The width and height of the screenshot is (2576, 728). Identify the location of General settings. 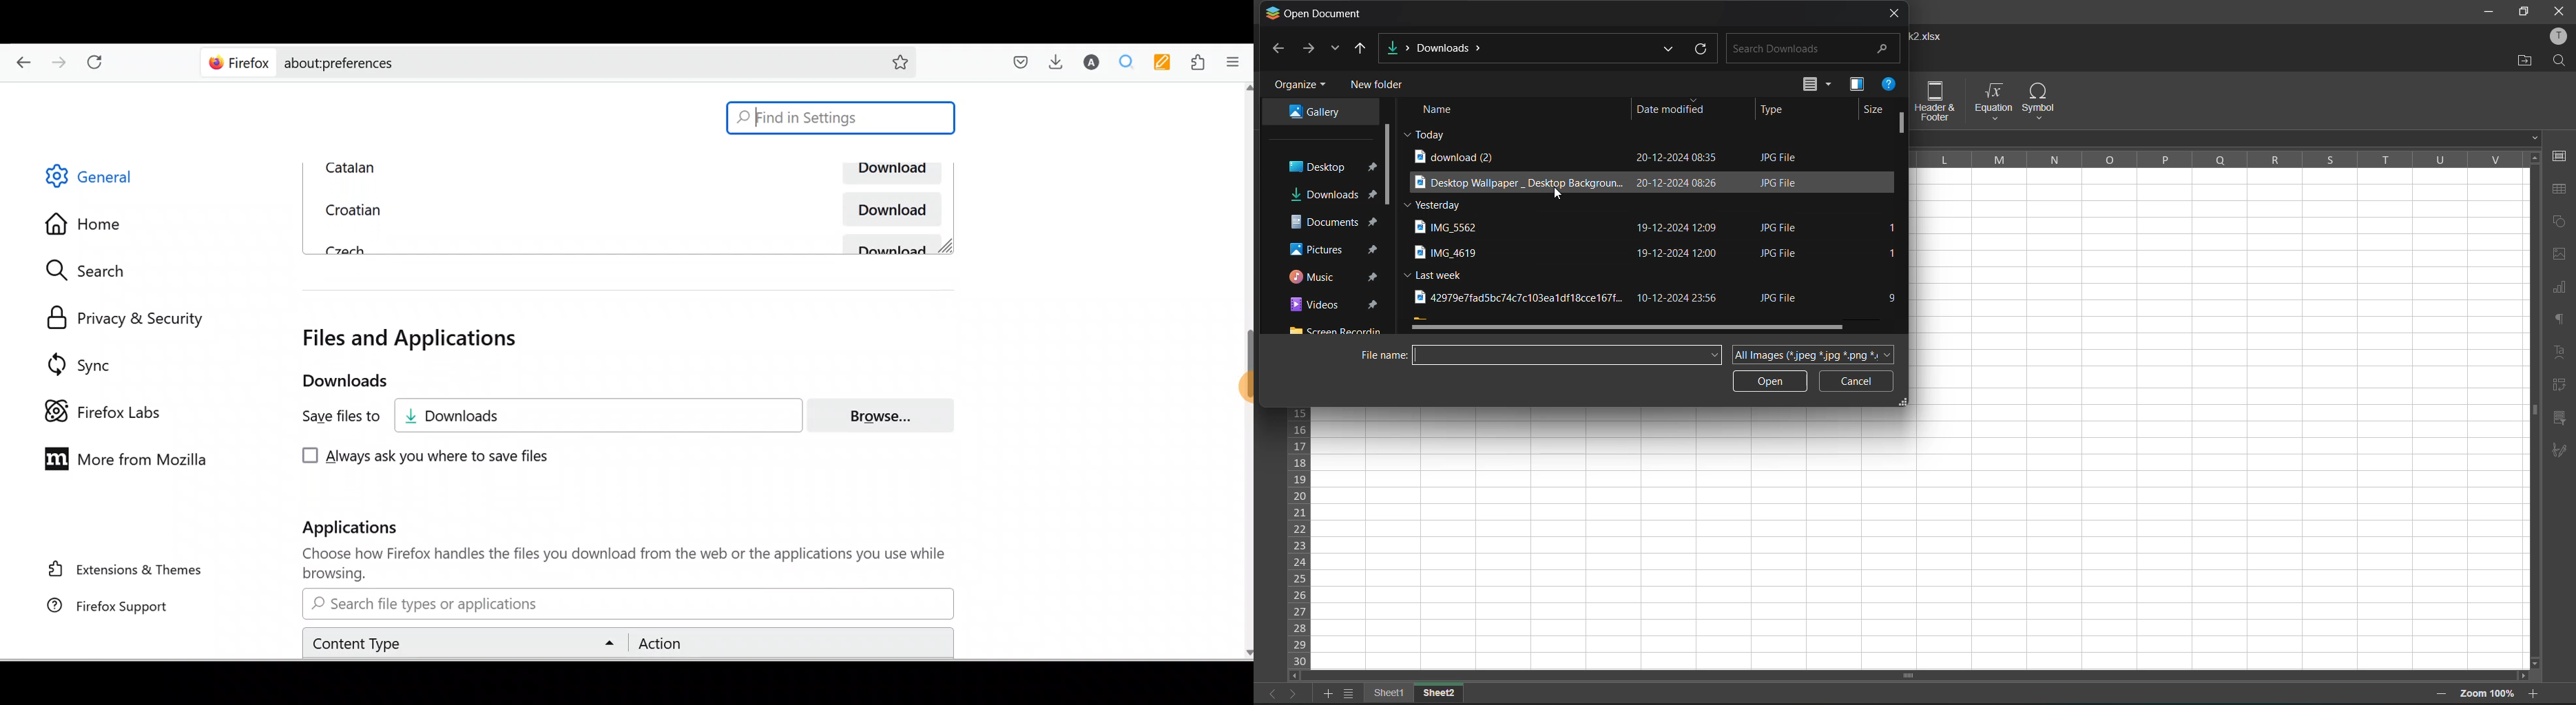
(101, 180).